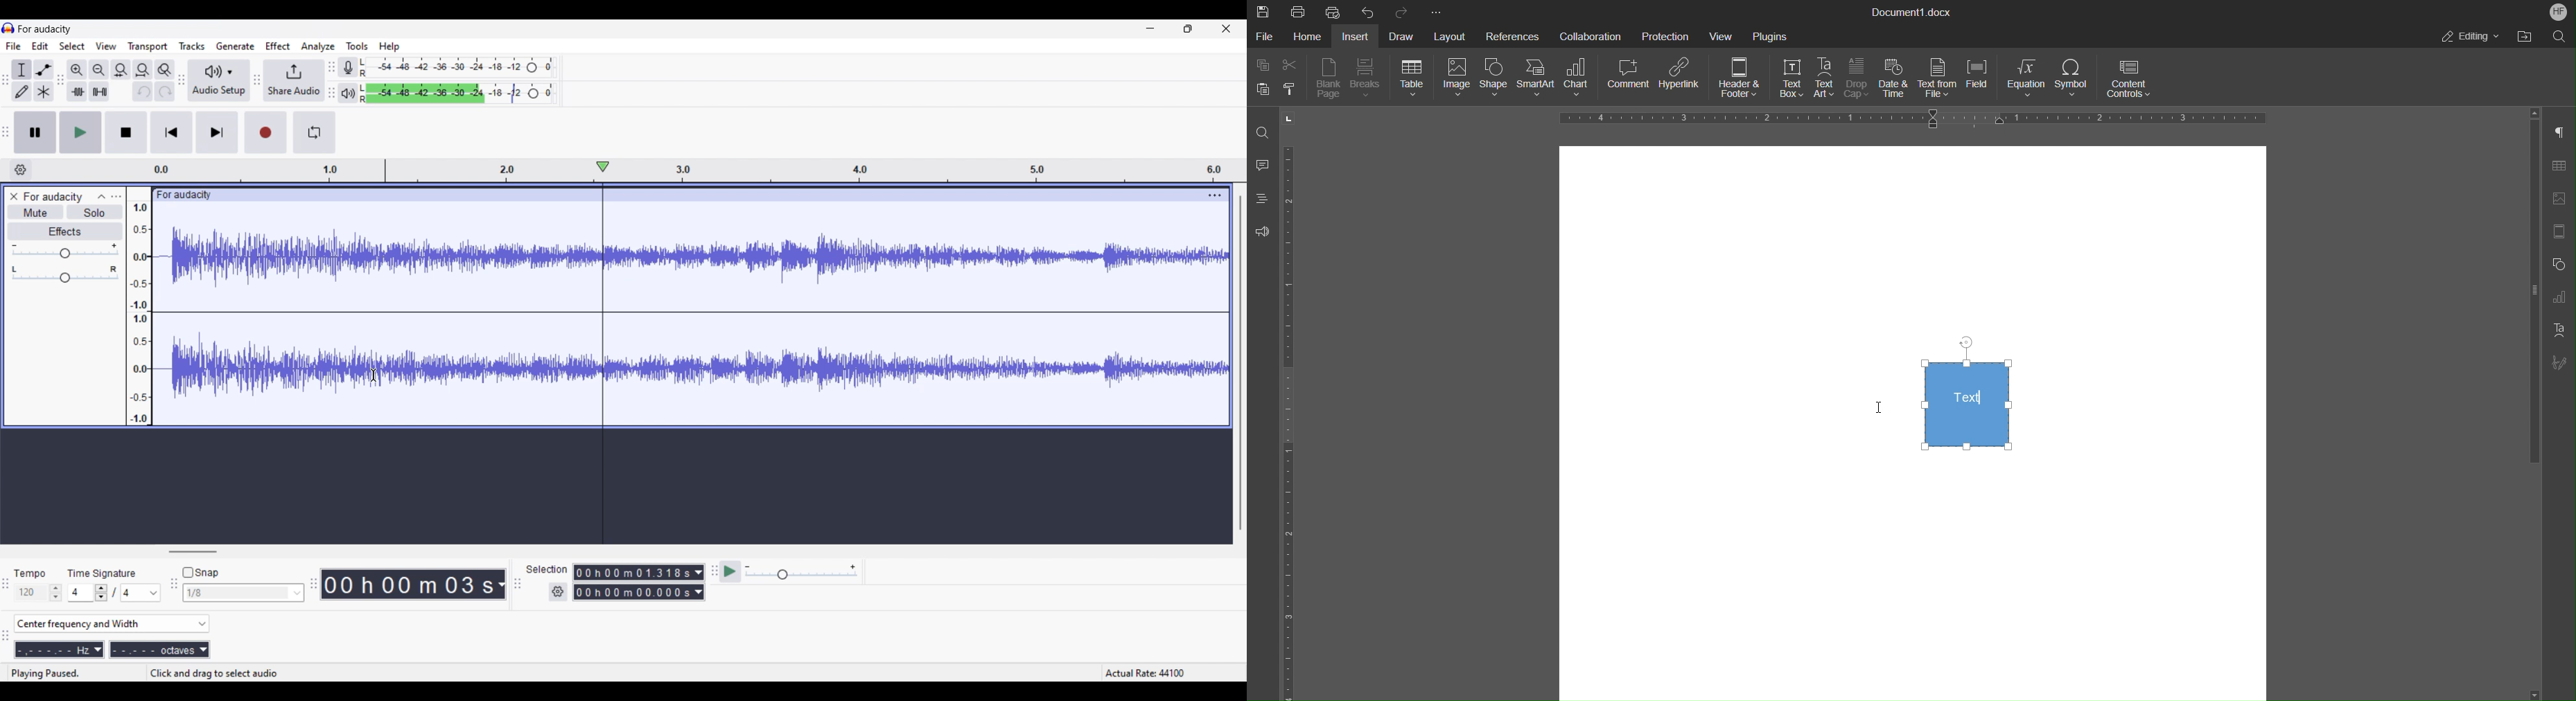 The height and width of the screenshot is (728, 2576). Describe the element at coordinates (148, 47) in the screenshot. I see `Trasport menu` at that location.